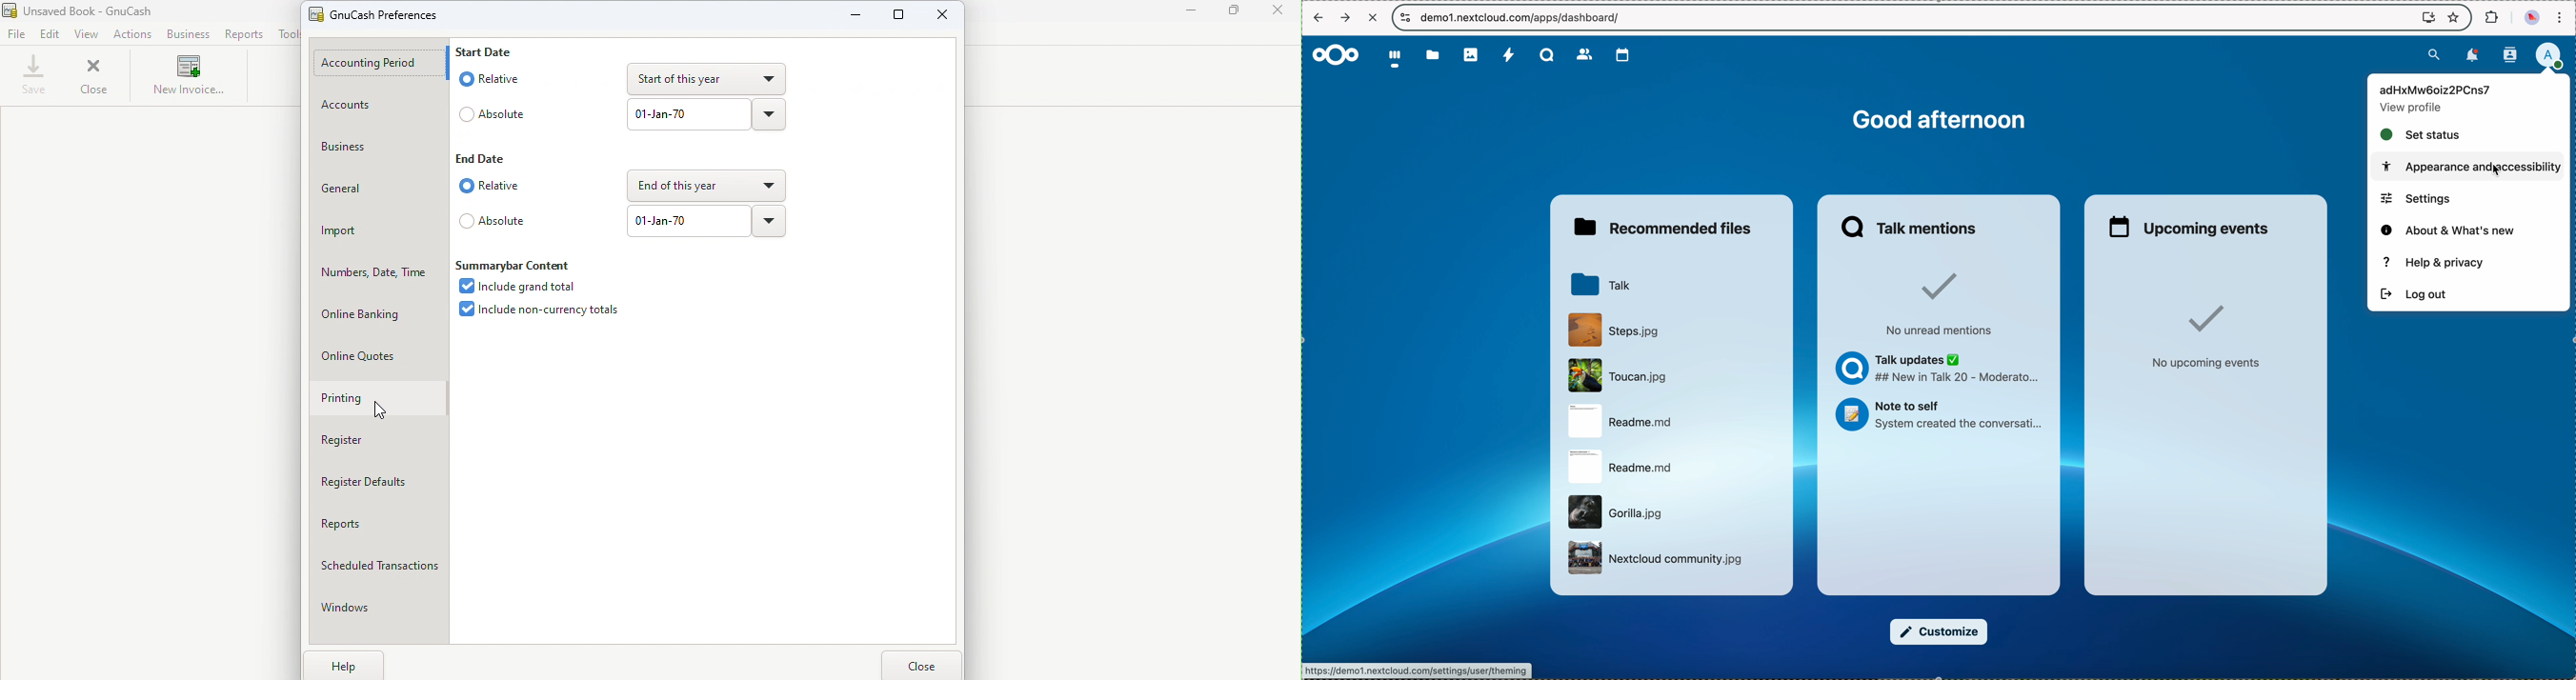 This screenshot has height=700, width=2576. I want to click on GnuCash prreferences, so click(386, 14).